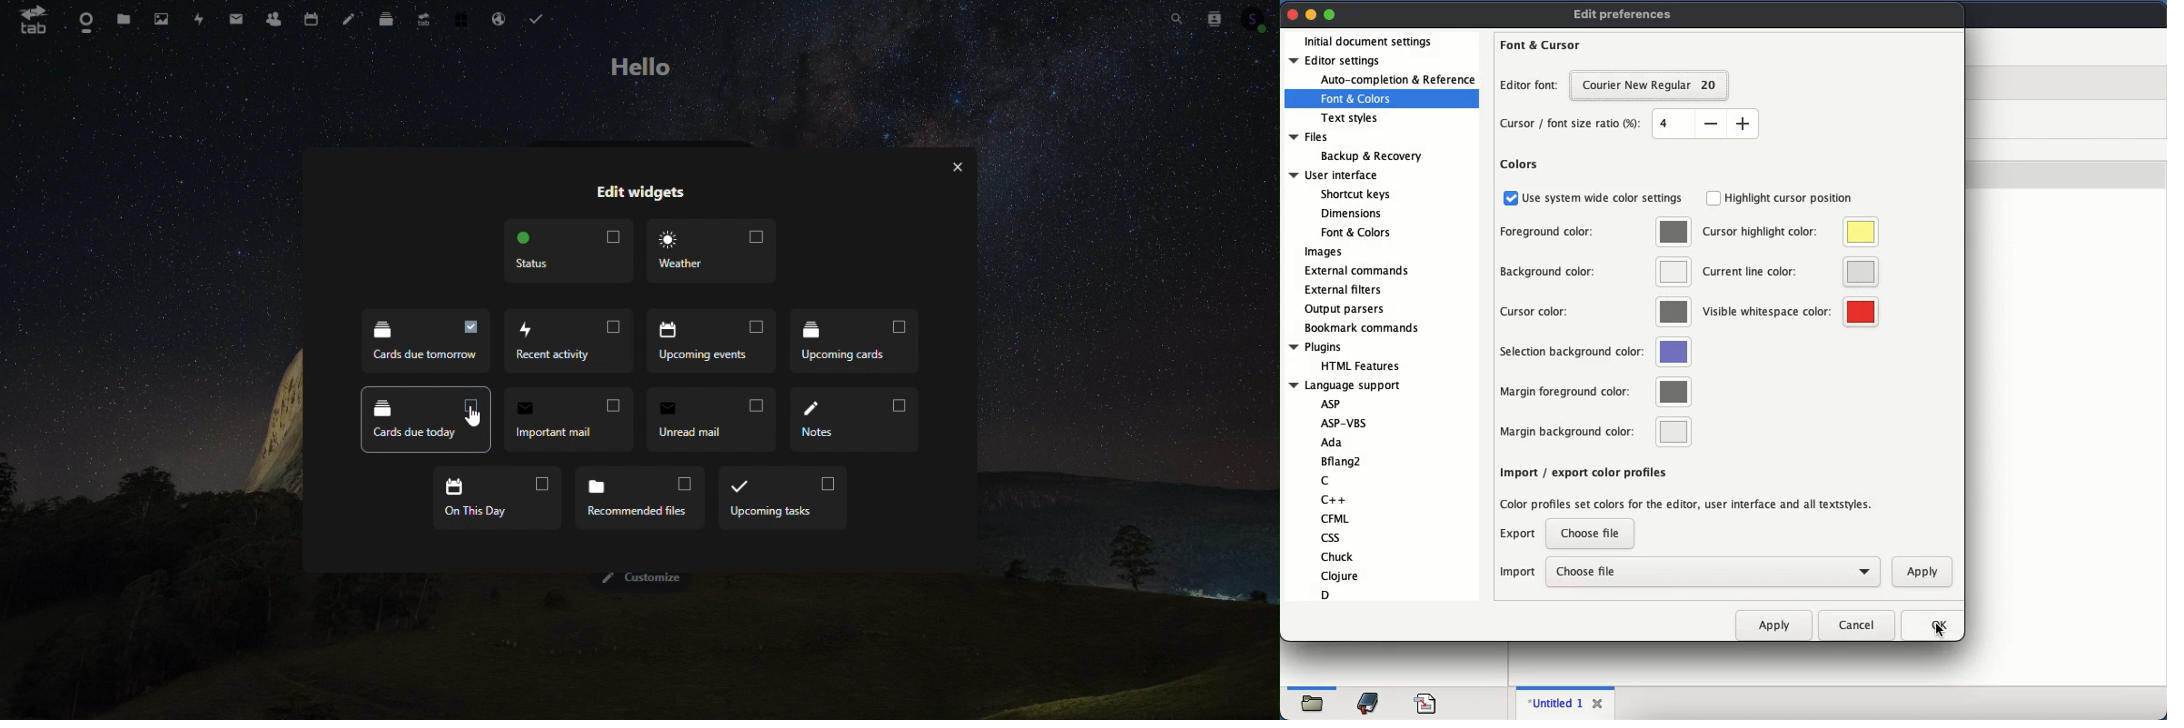  Describe the element at coordinates (1674, 274) in the screenshot. I see `color` at that location.